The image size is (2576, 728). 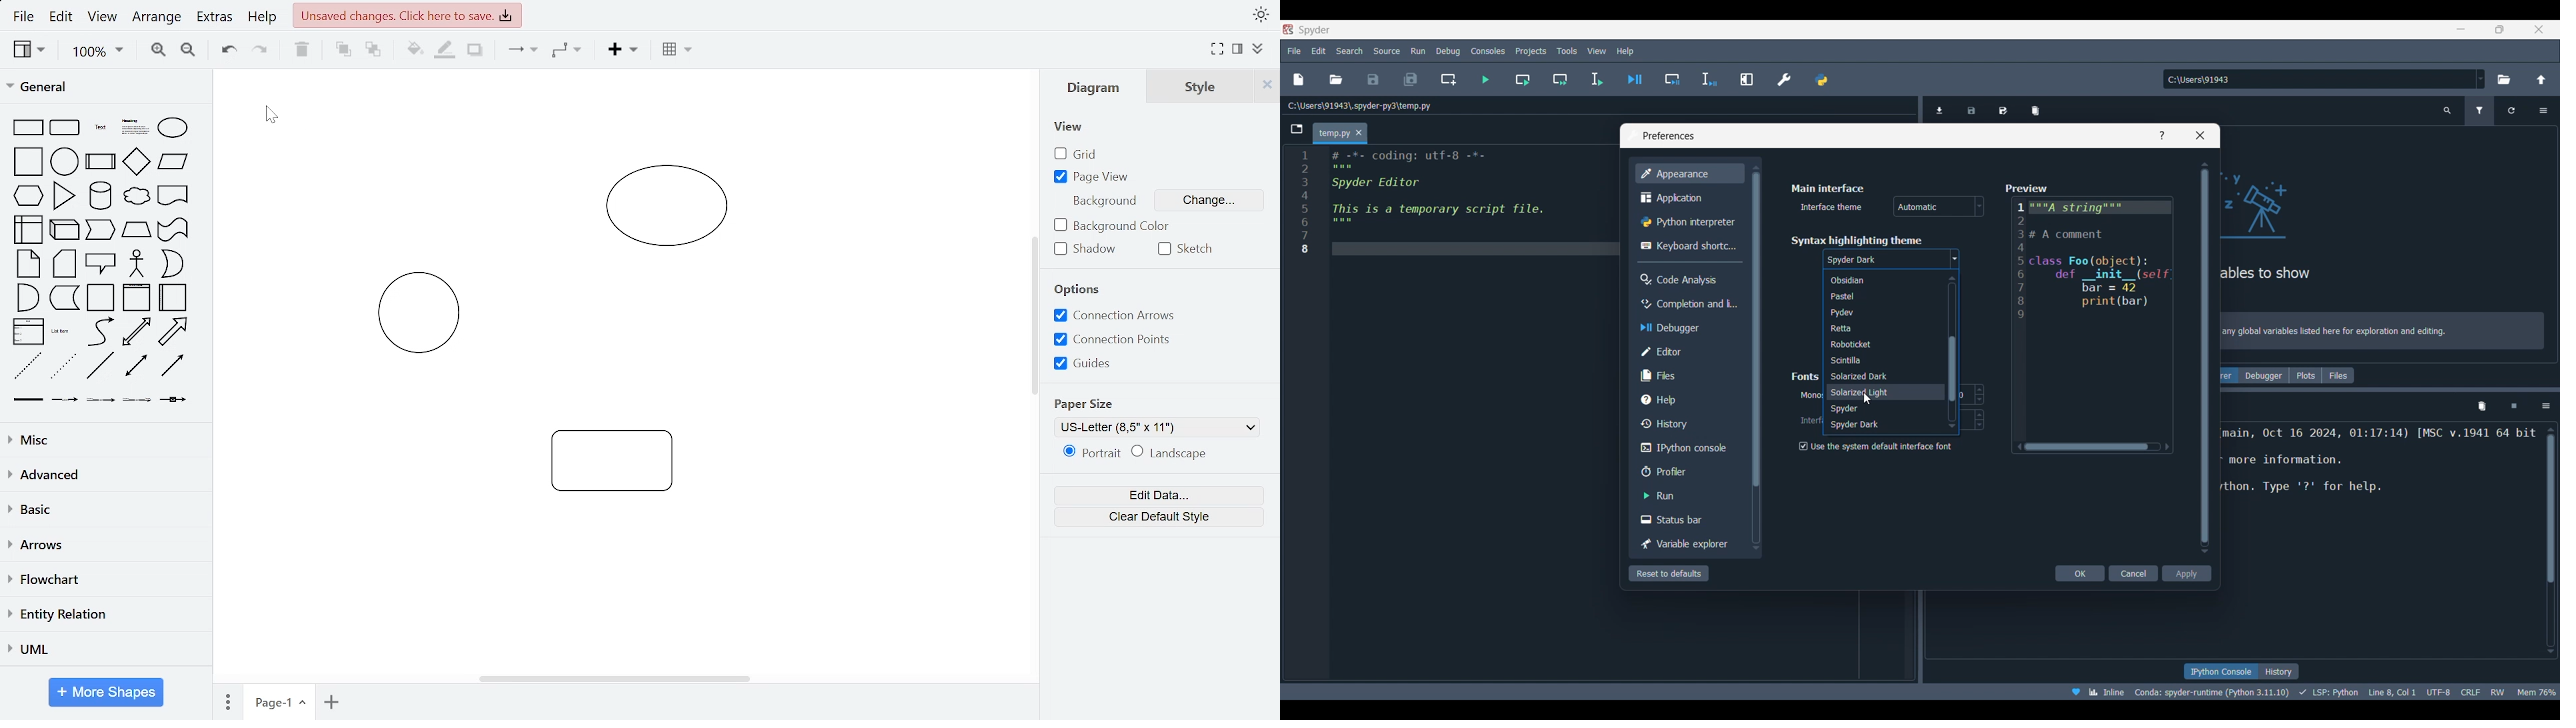 I want to click on arrows, so click(x=103, y=546).